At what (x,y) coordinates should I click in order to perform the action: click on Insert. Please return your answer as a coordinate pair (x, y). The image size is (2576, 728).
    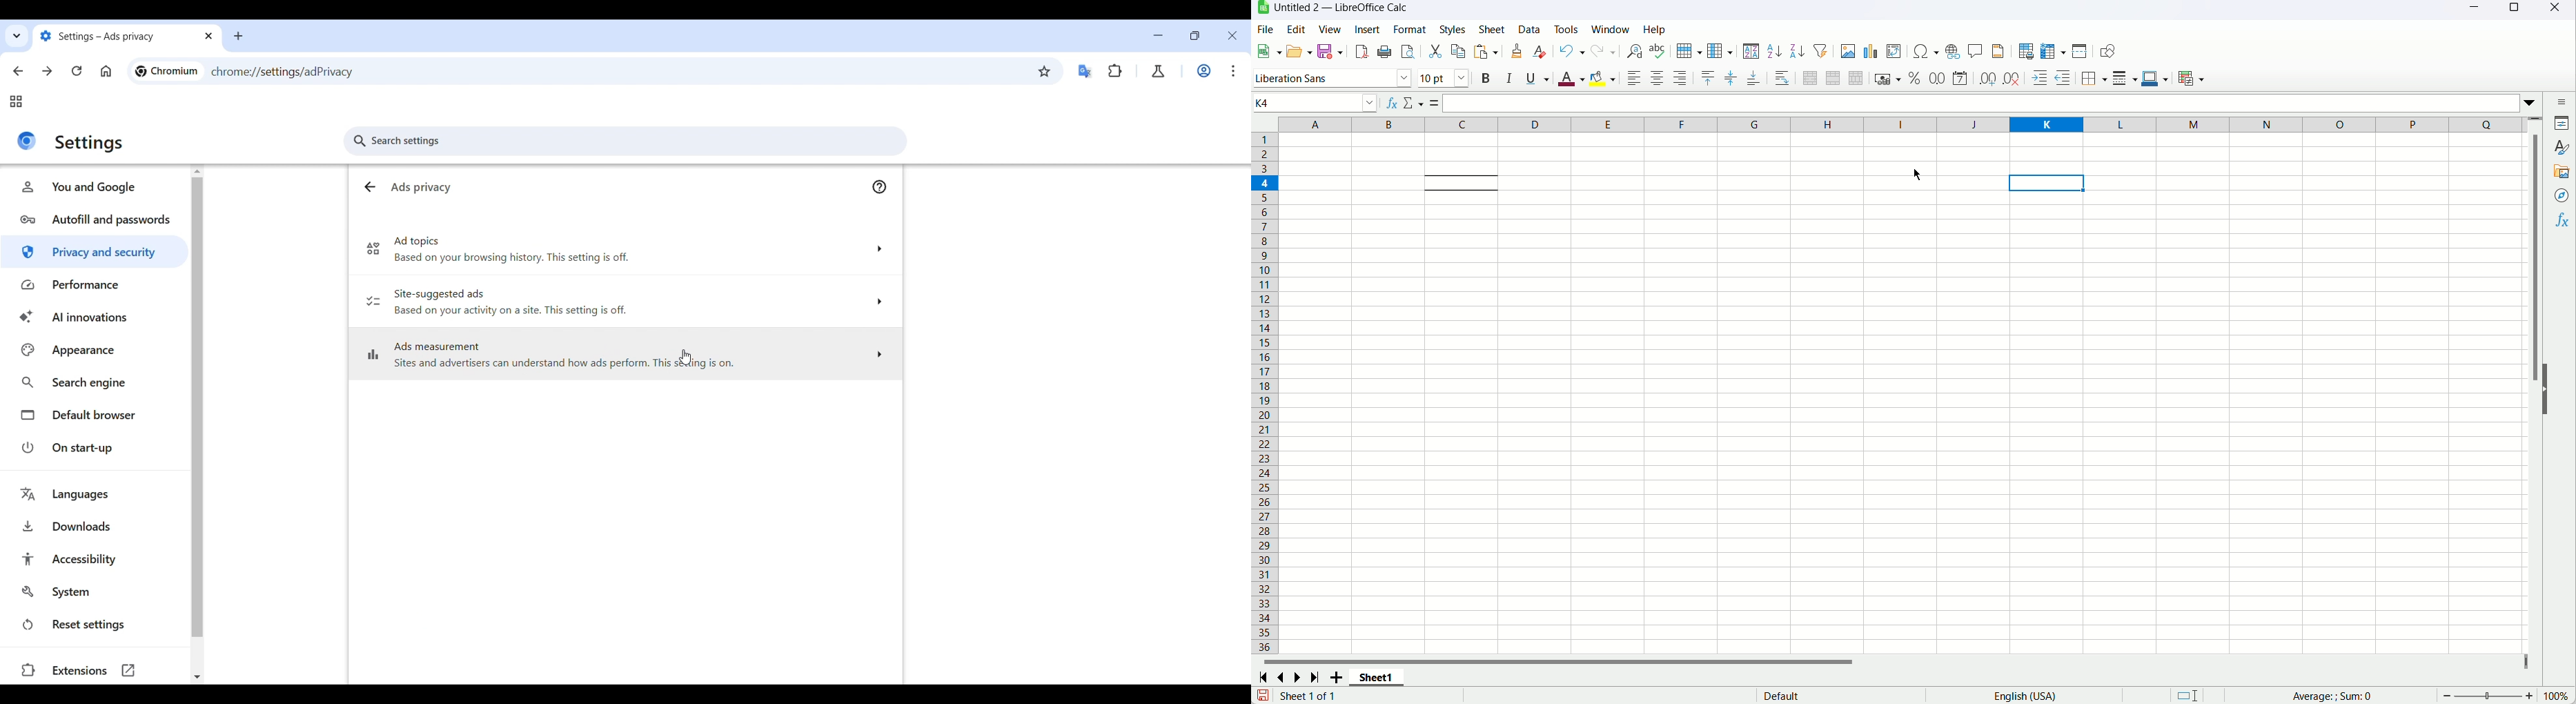
    Looking at the image, I should click on (1366, 30).